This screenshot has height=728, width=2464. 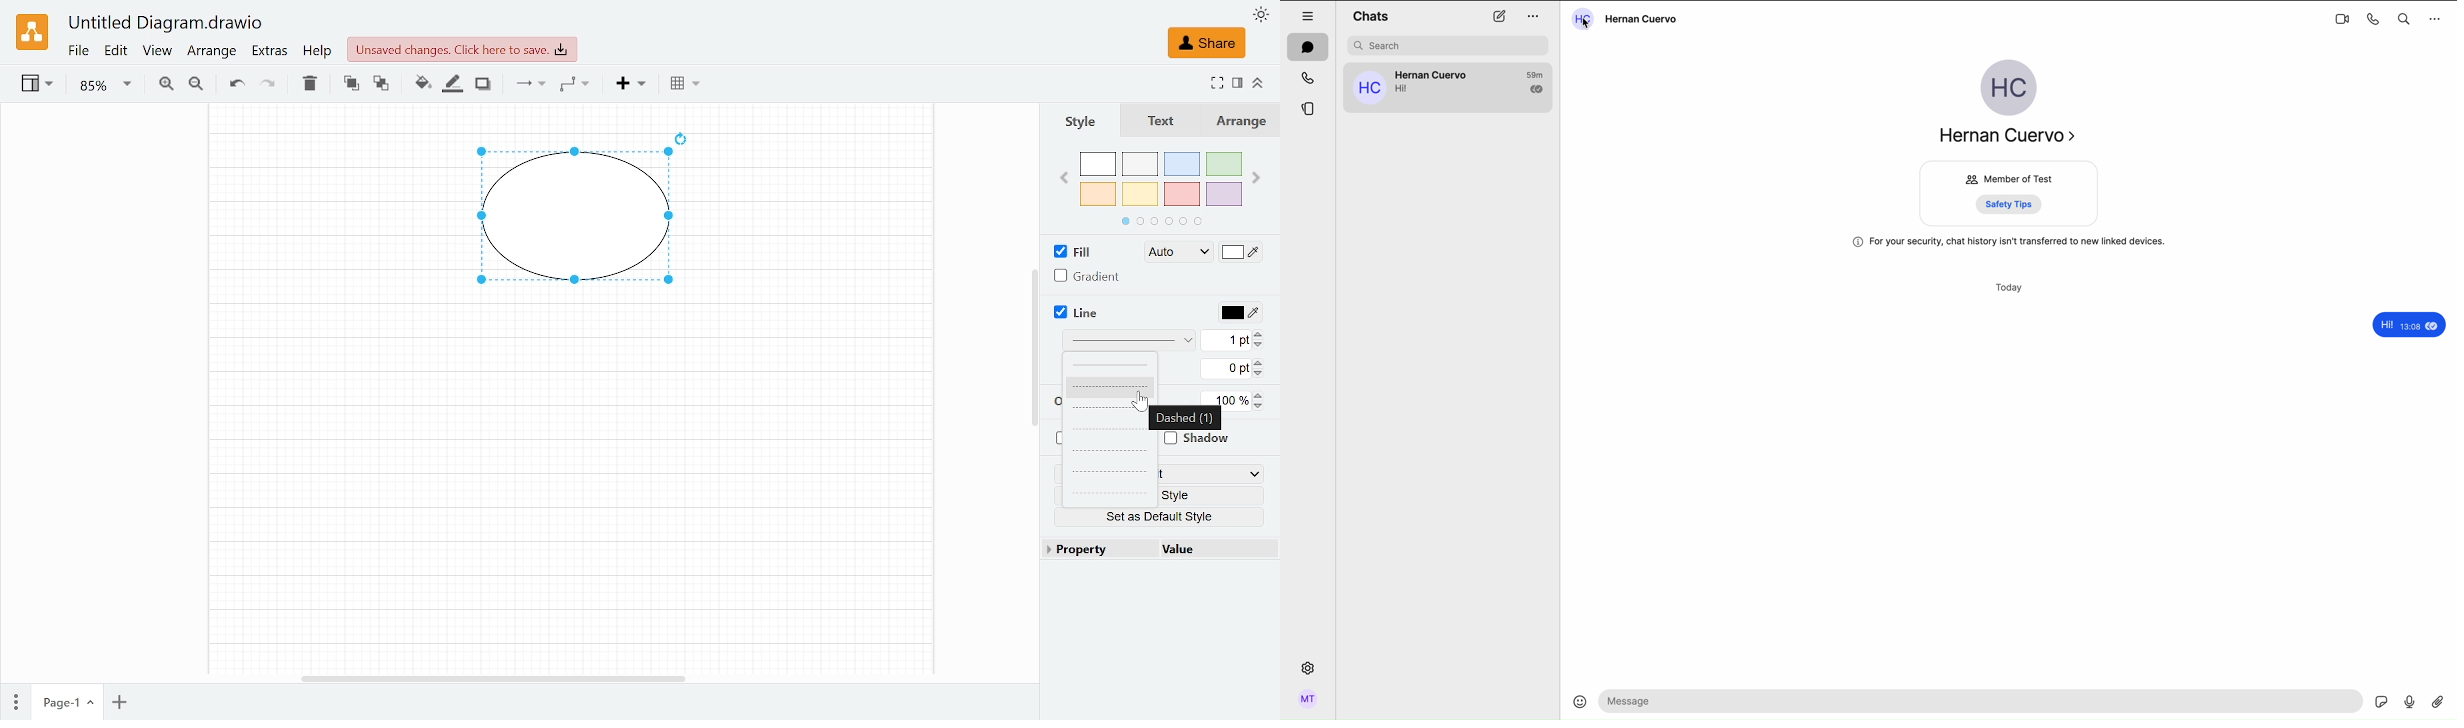 I want to click on Zoom out, so click(x=199, y=86).